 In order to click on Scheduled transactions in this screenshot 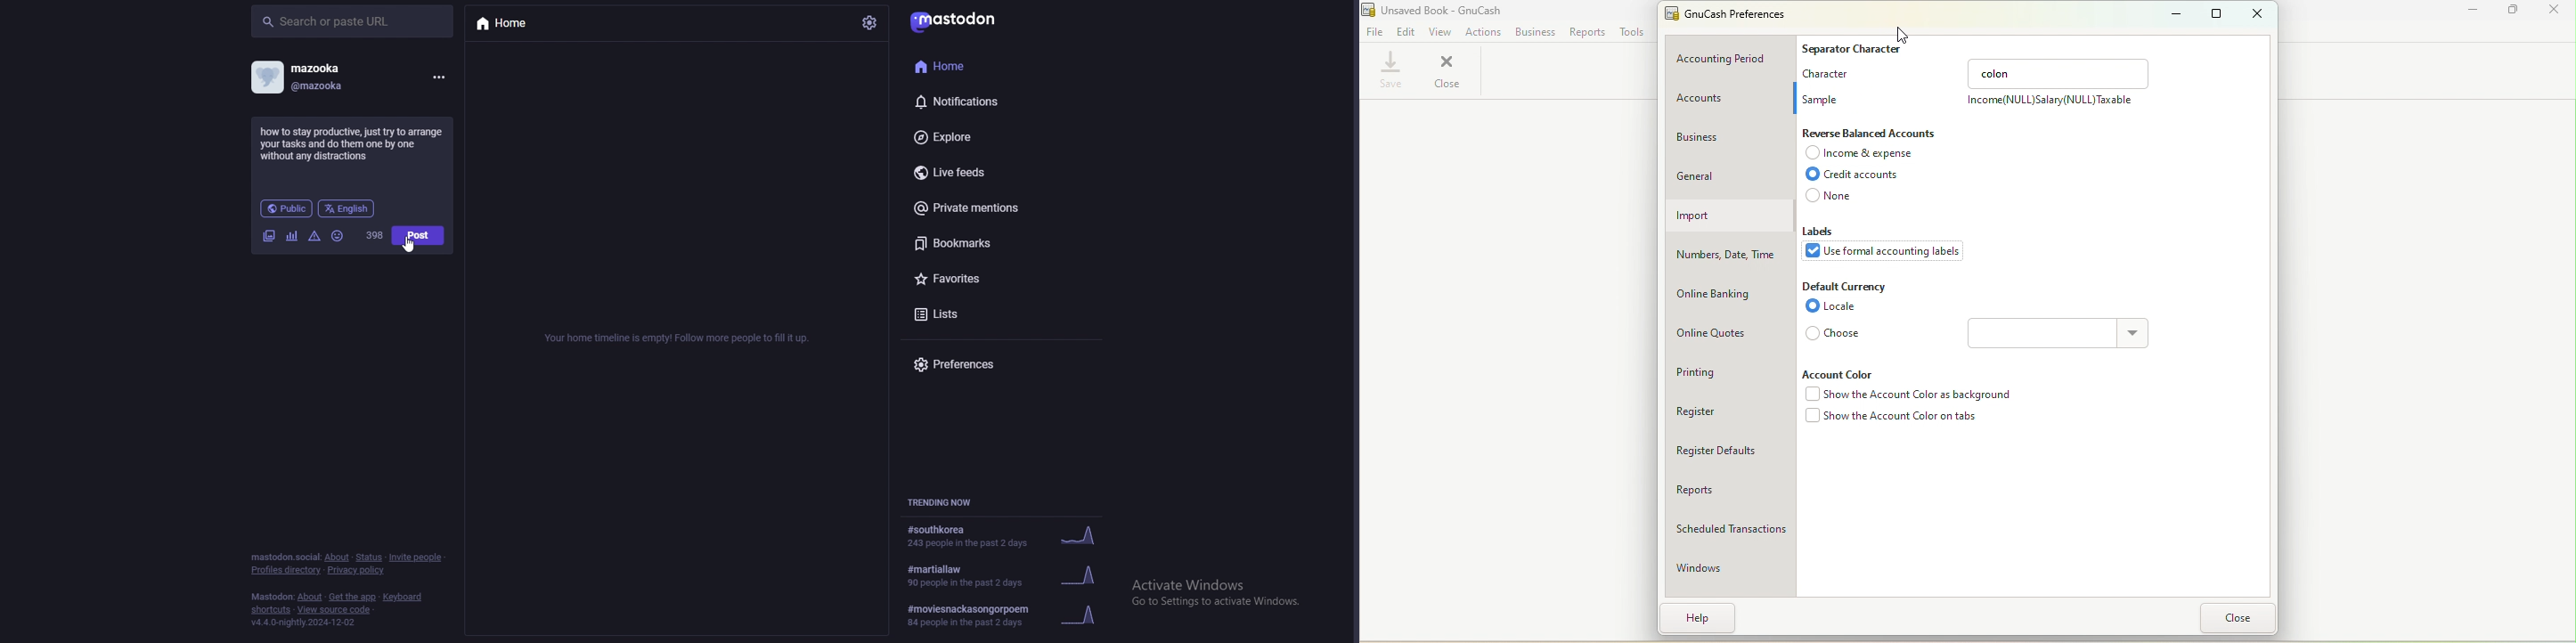, I will do `click(1729, 526)`.